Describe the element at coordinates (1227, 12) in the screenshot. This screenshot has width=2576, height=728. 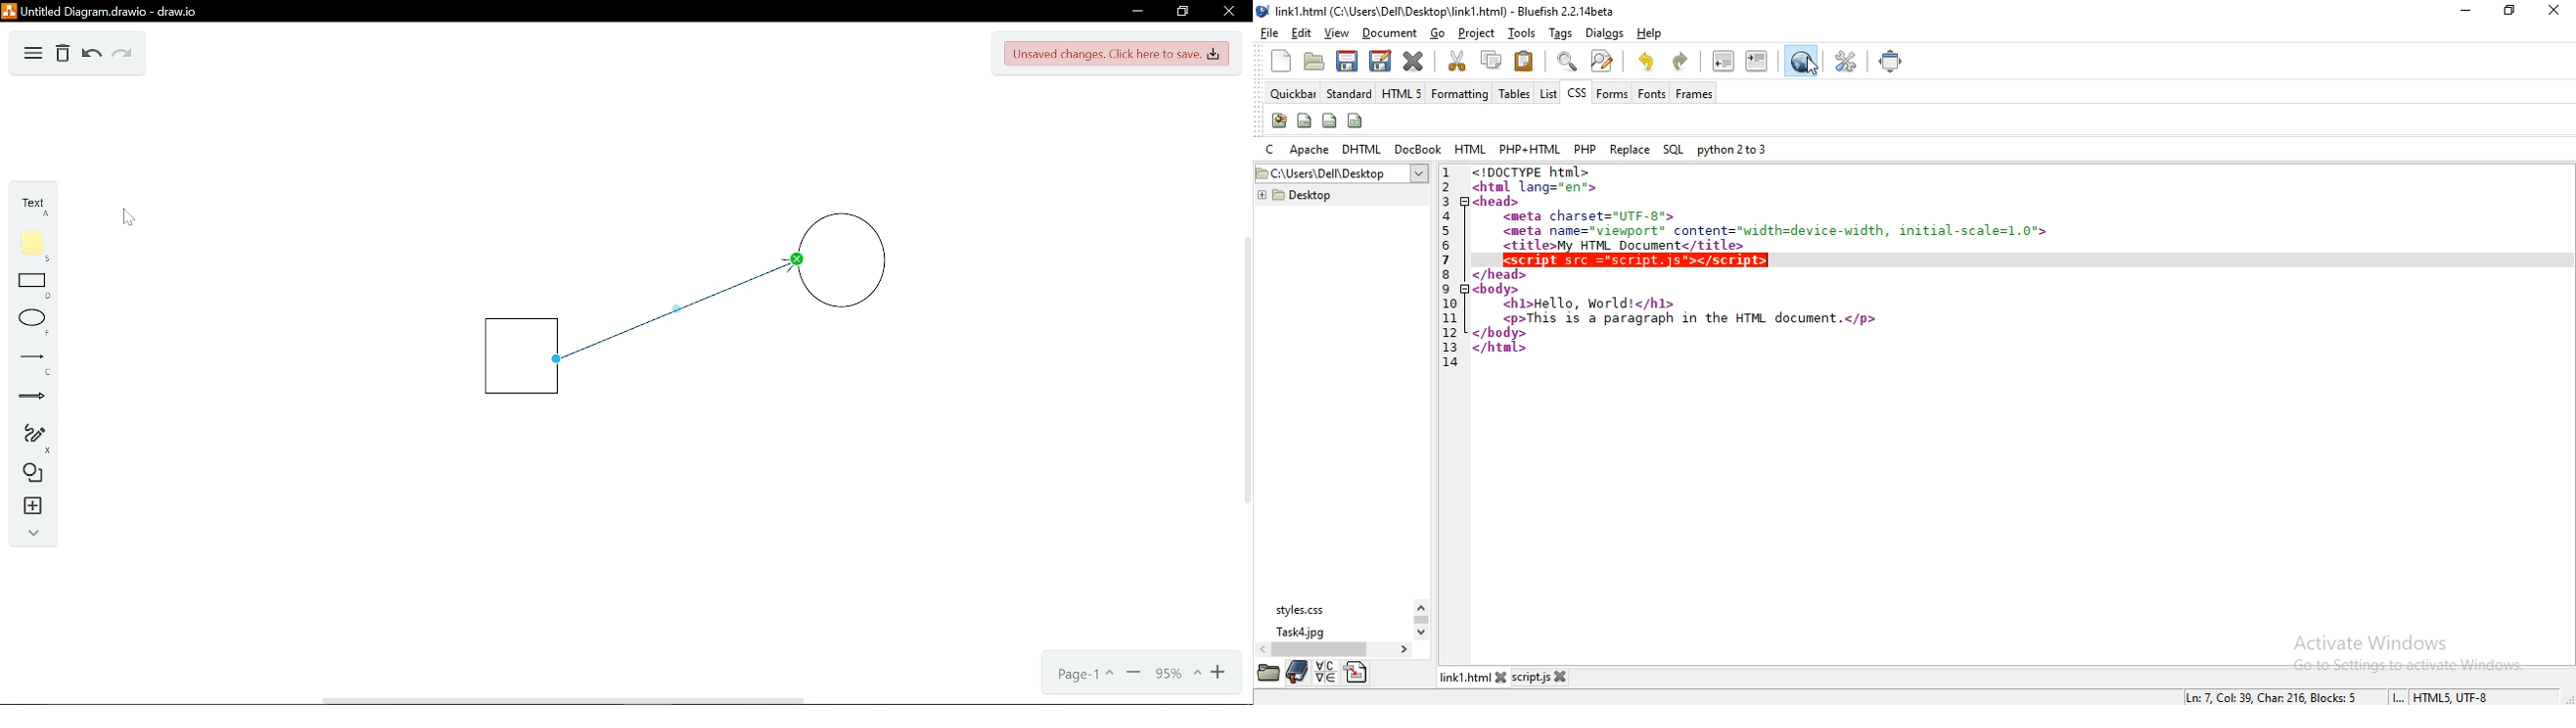
I see `CLose` at that location.